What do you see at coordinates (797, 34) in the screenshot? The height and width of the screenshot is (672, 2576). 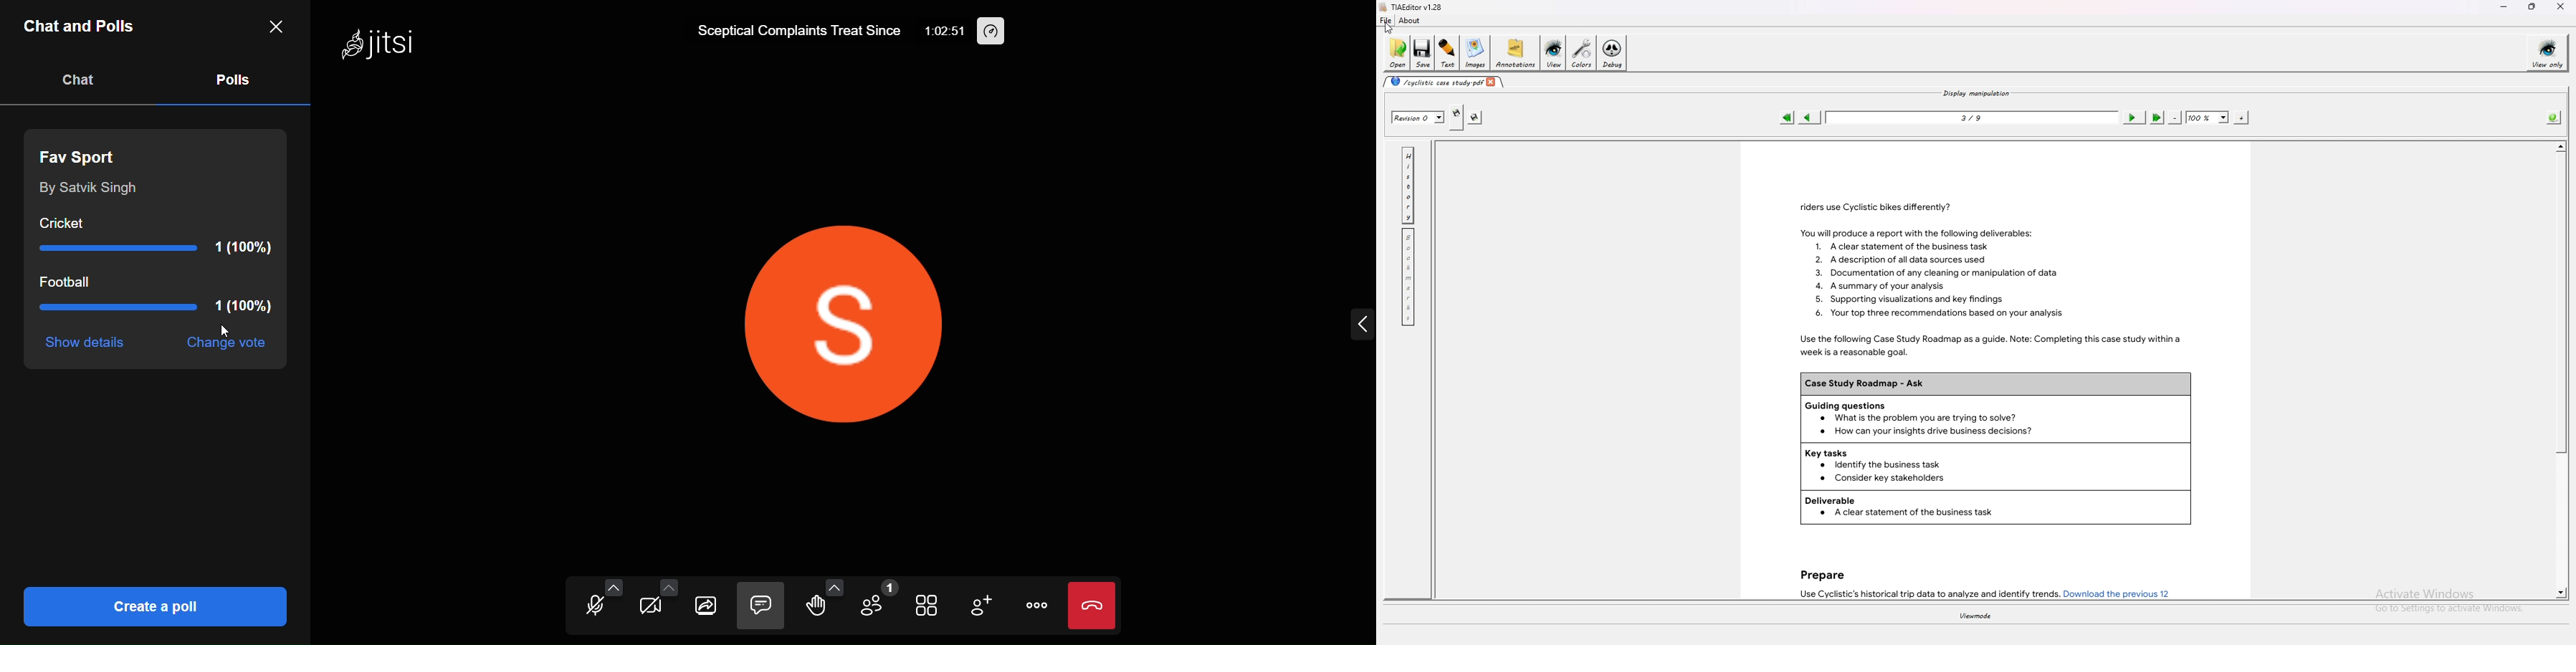 I see `Sceptical Complaints Treat Since` at bounding box center [797, 34].